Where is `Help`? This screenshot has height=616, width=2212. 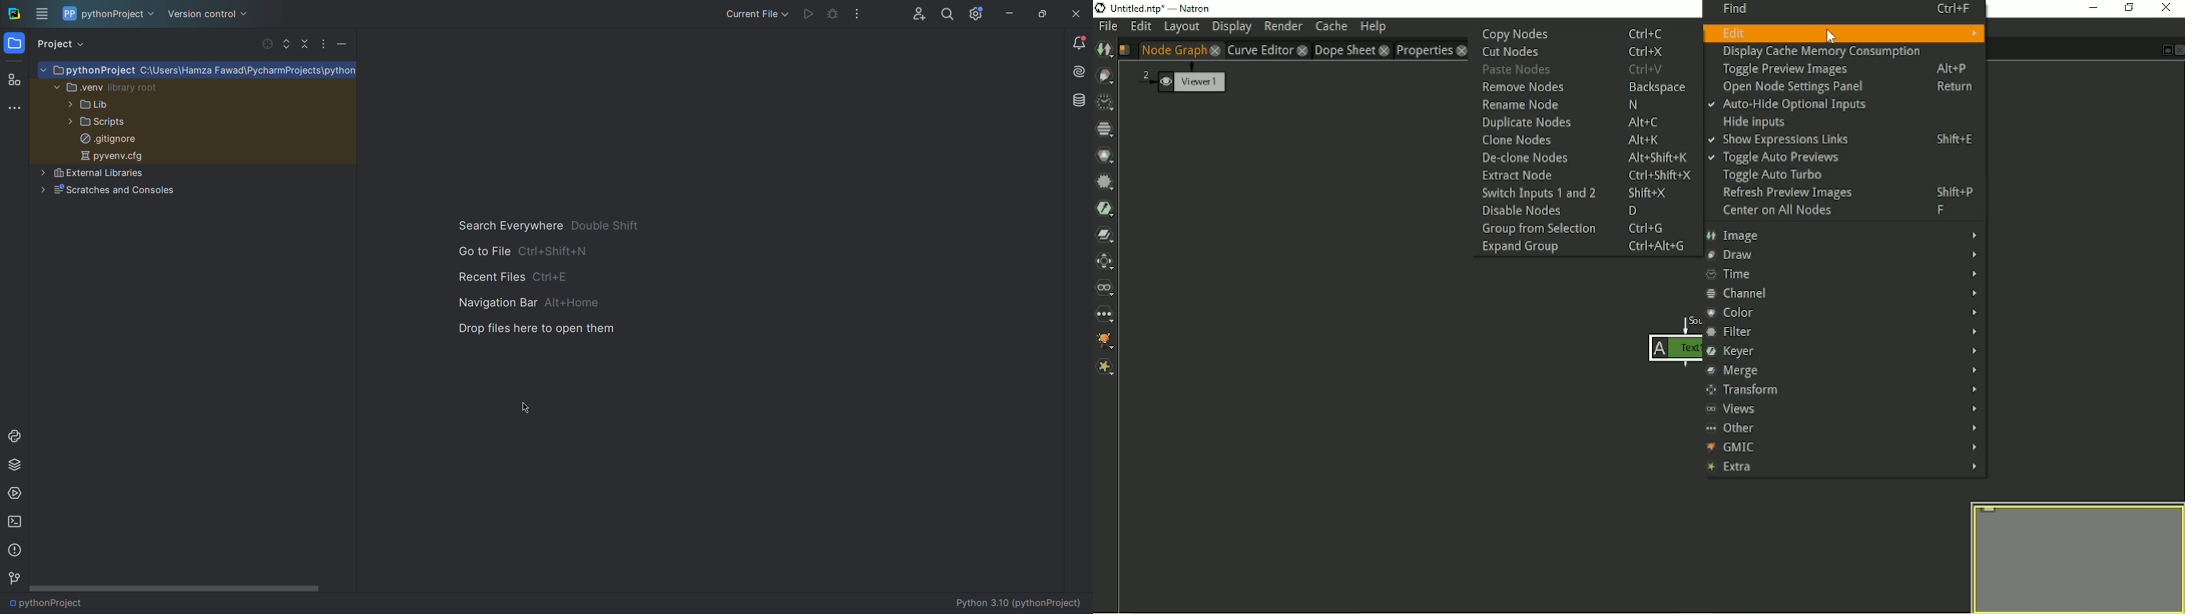
Help is located at coordinates (1373, 28).